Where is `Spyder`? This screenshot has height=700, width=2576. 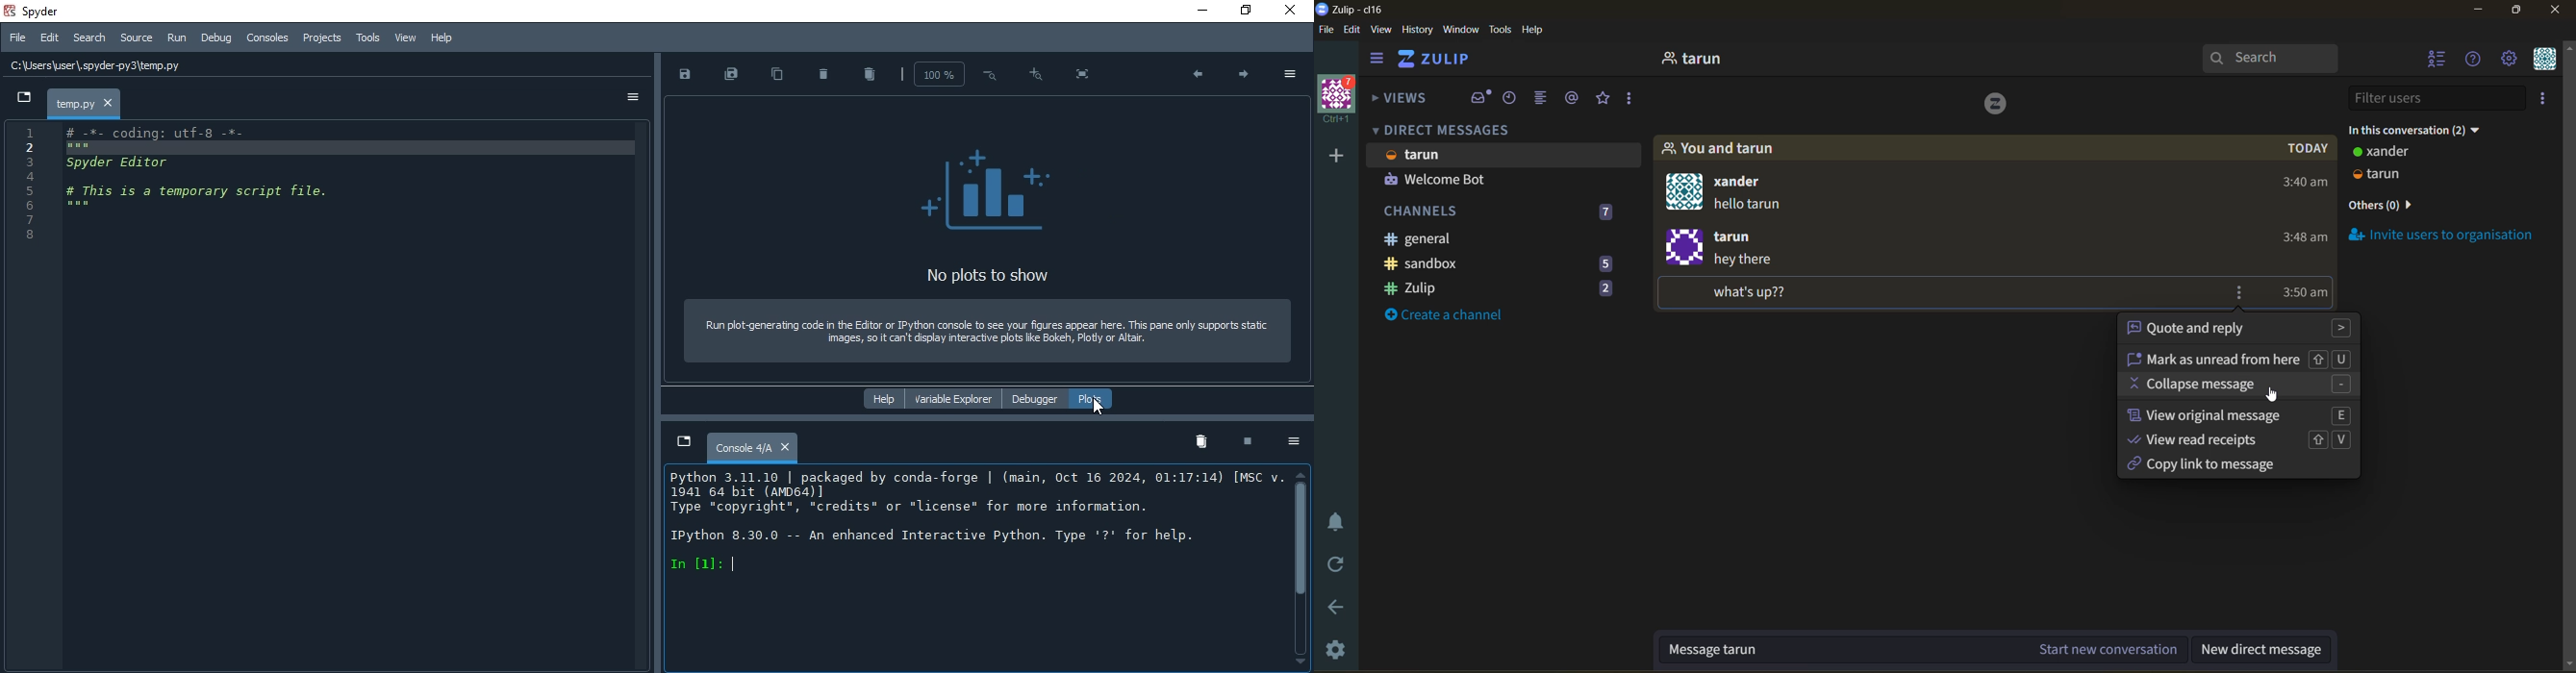 Spyder is located at coordinates (45, 12).